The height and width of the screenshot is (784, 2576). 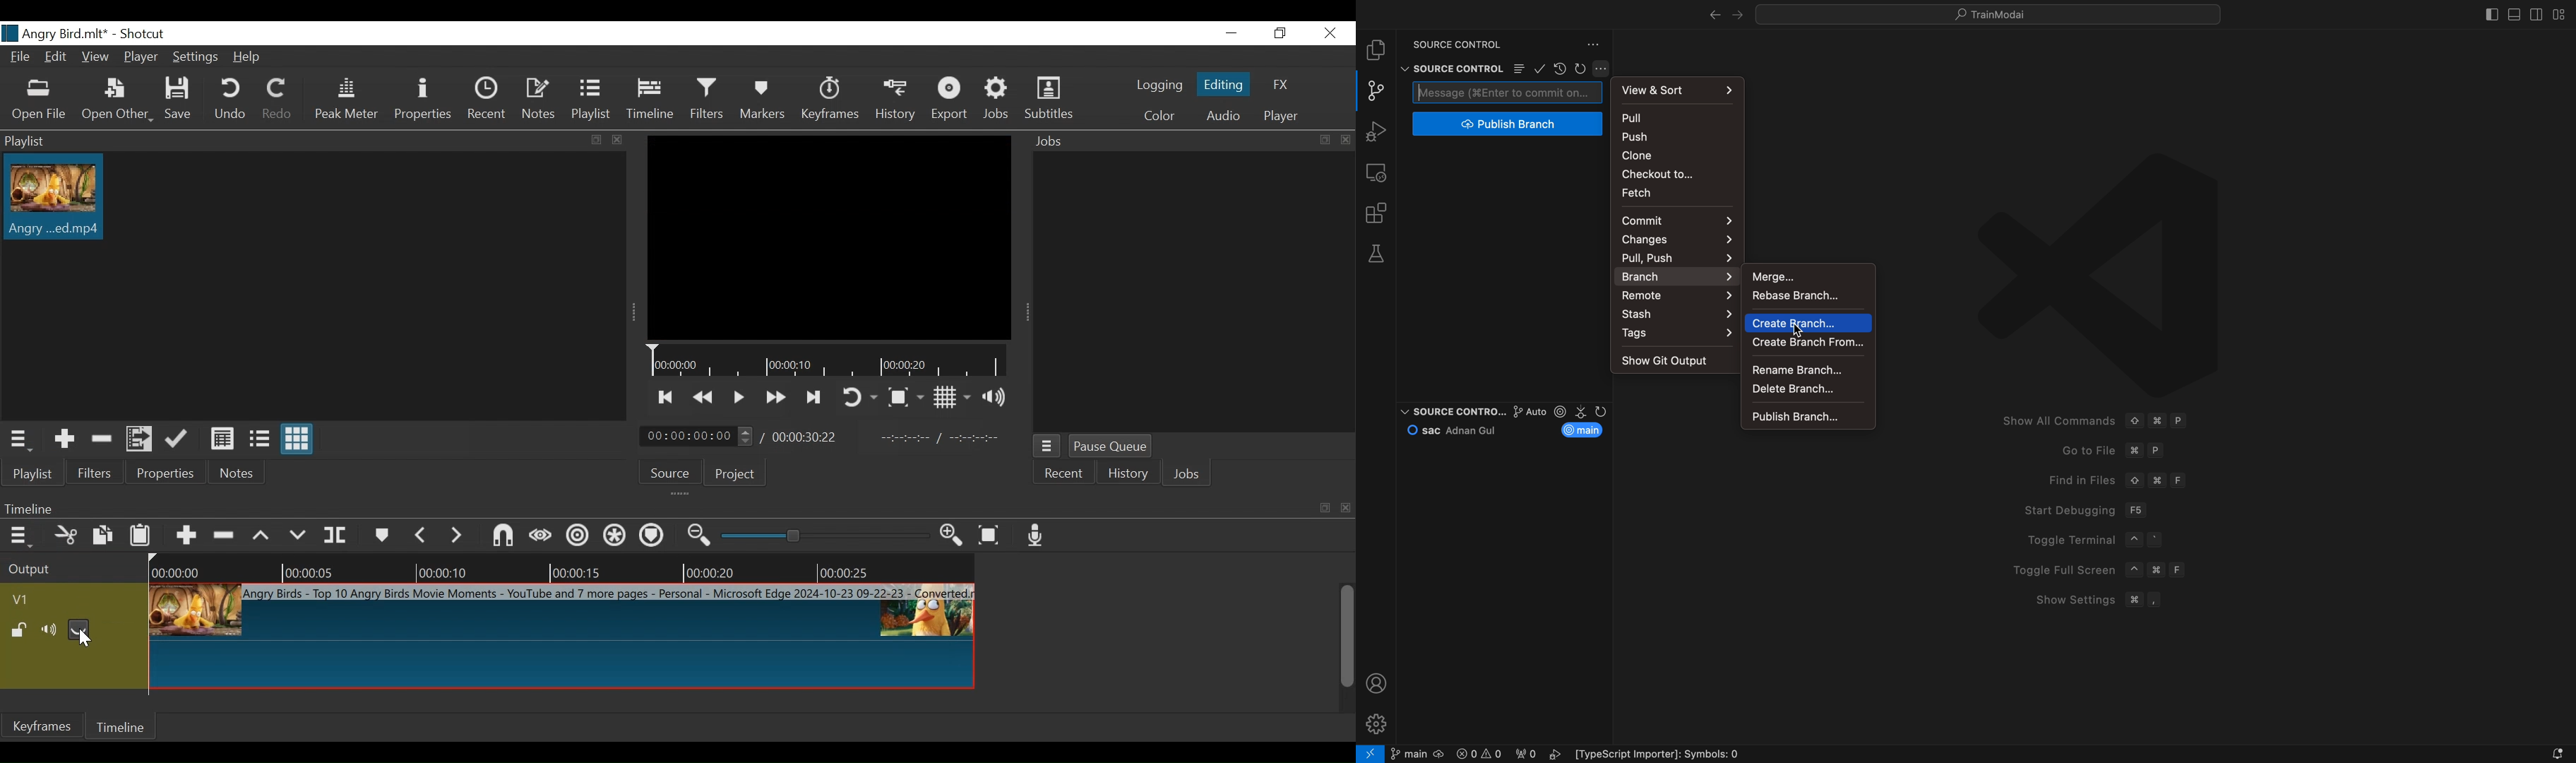 What do you see at coordinates (424, 99) in the screenshot?
I see `Properties` at bounding box center [424, 99].